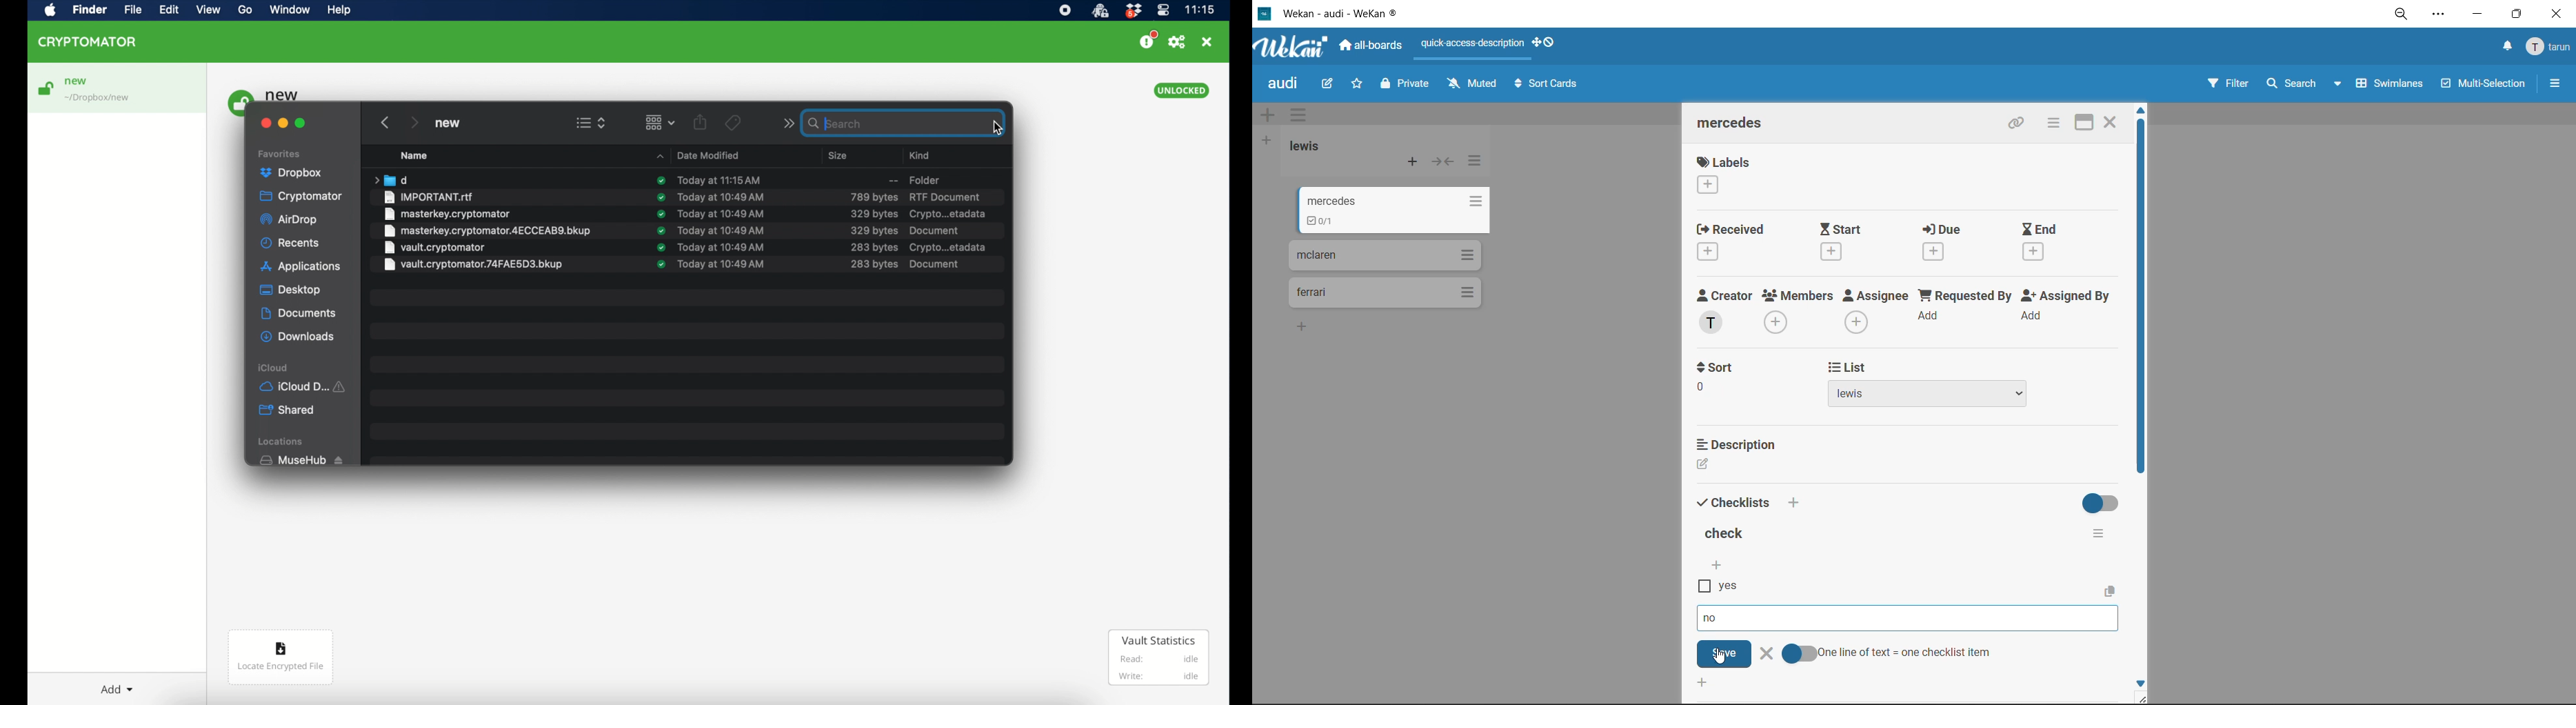  Describe the element at coordinates (1361, 16) in the screenshot. I see `app titlew` at that location.